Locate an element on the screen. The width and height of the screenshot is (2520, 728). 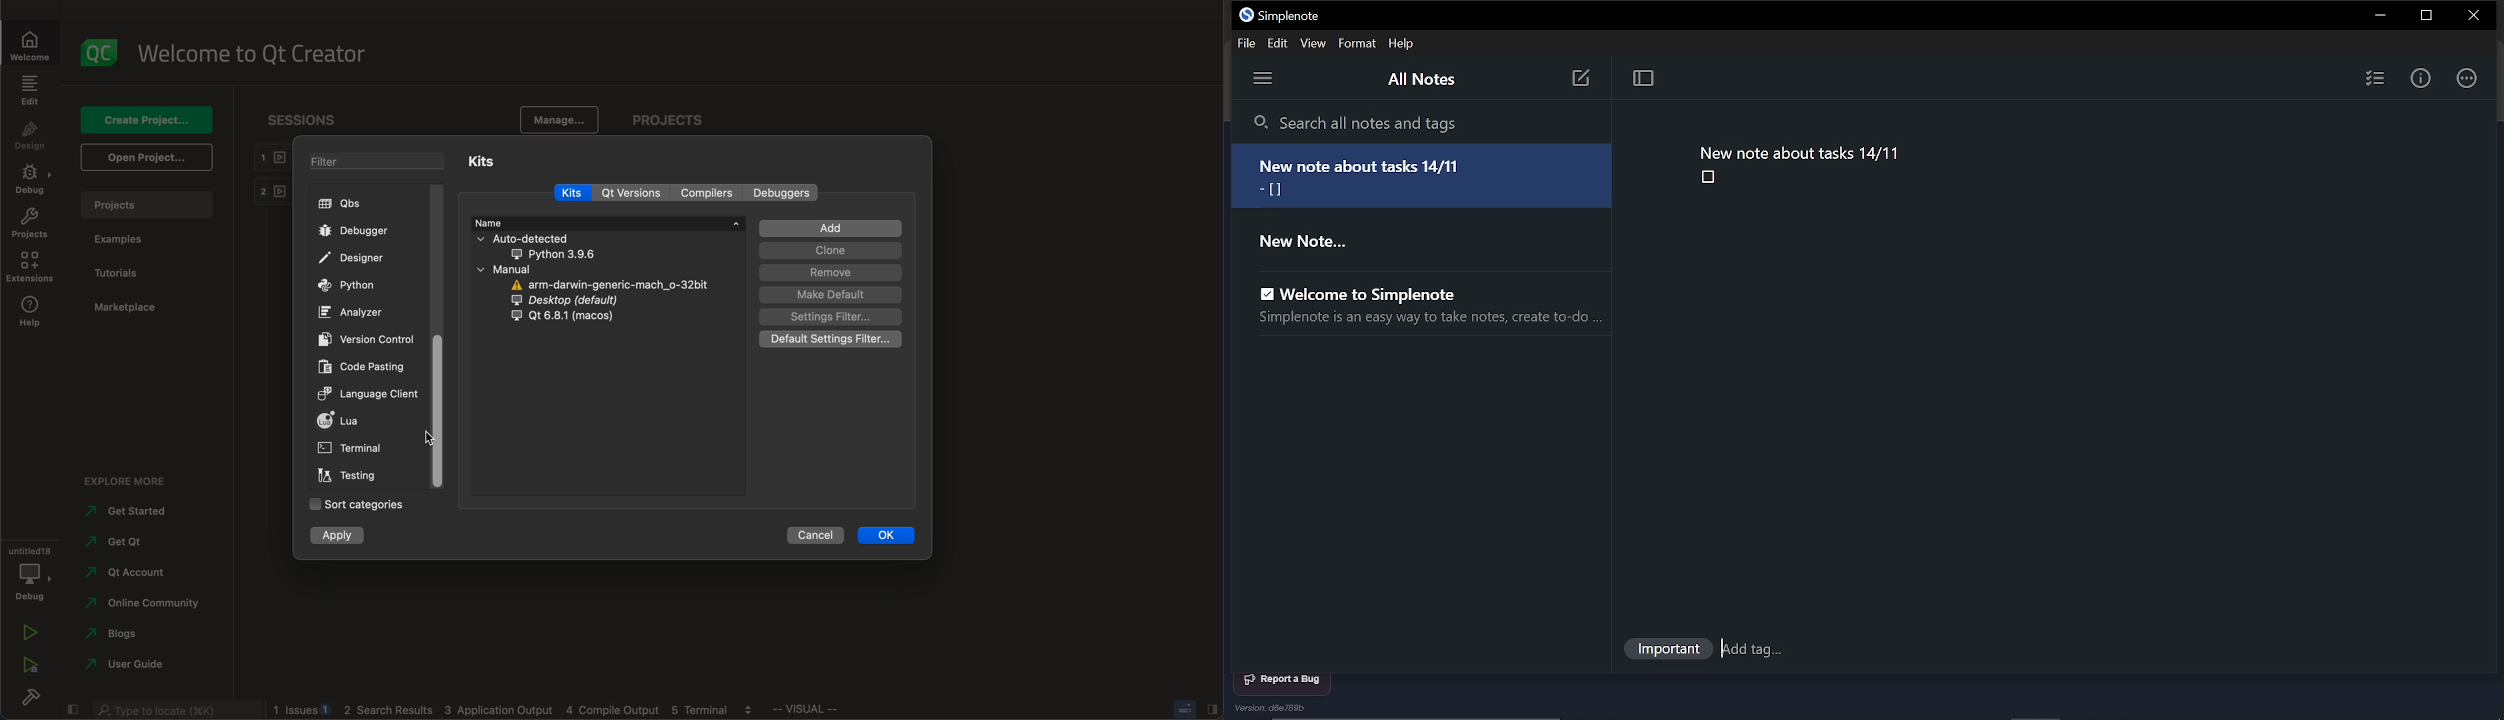
guide is located at coordinates (130, 663).